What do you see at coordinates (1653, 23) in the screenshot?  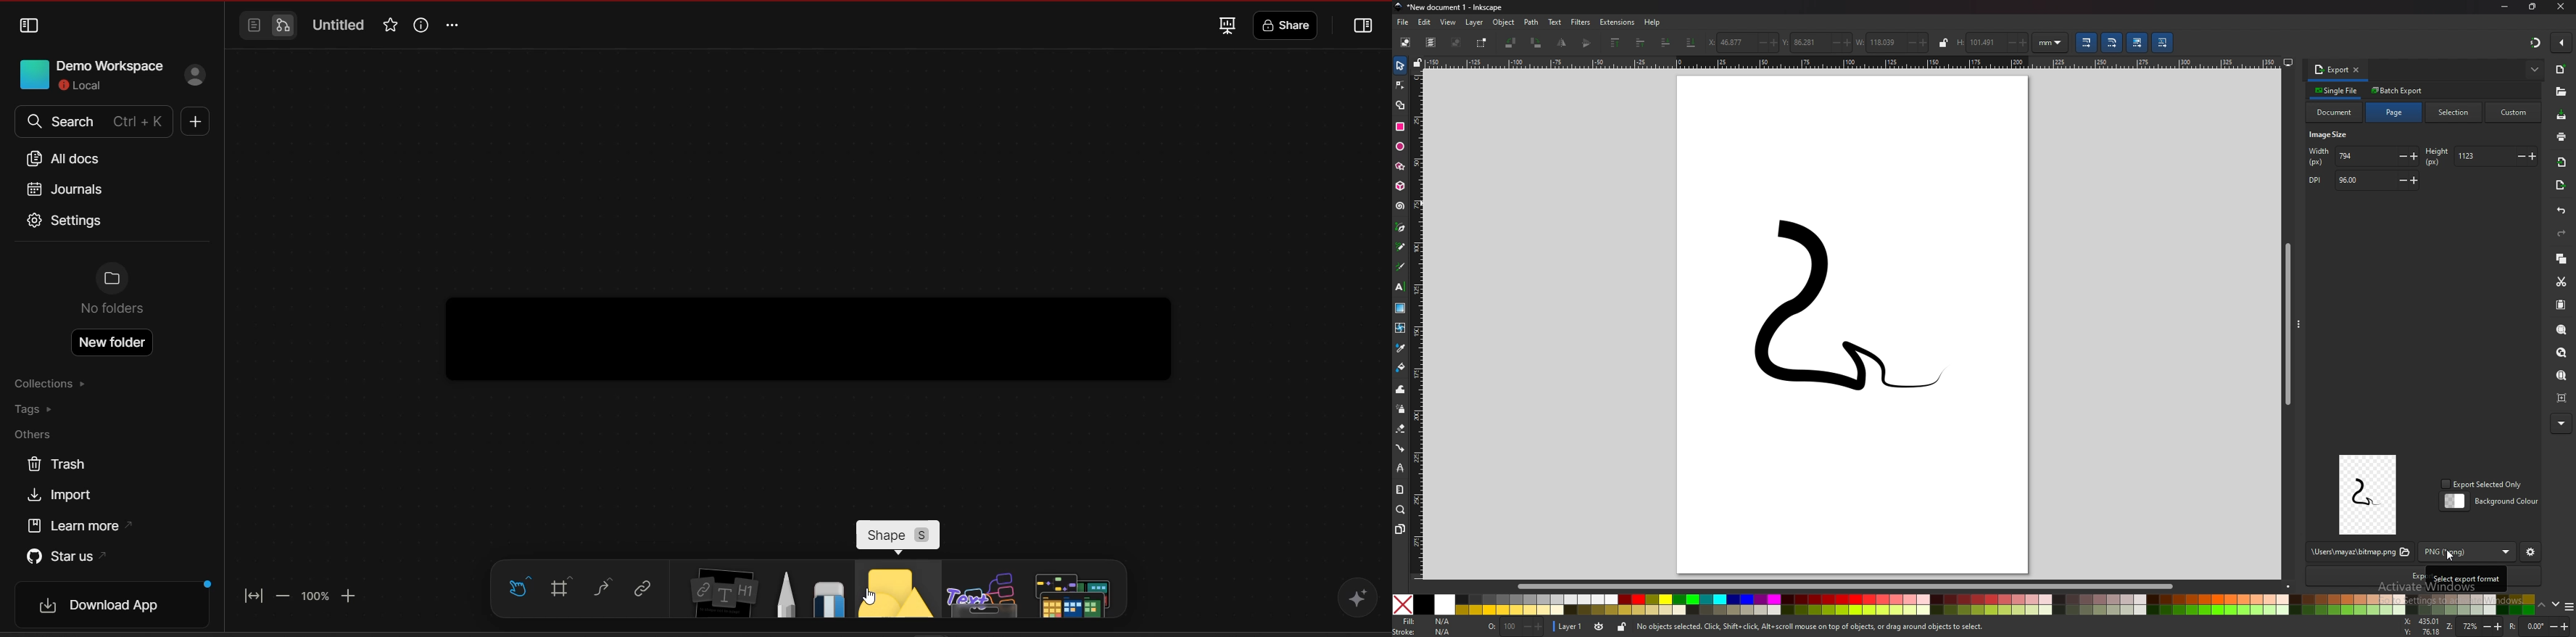 I see `help` at bounding box center [1653, 23].